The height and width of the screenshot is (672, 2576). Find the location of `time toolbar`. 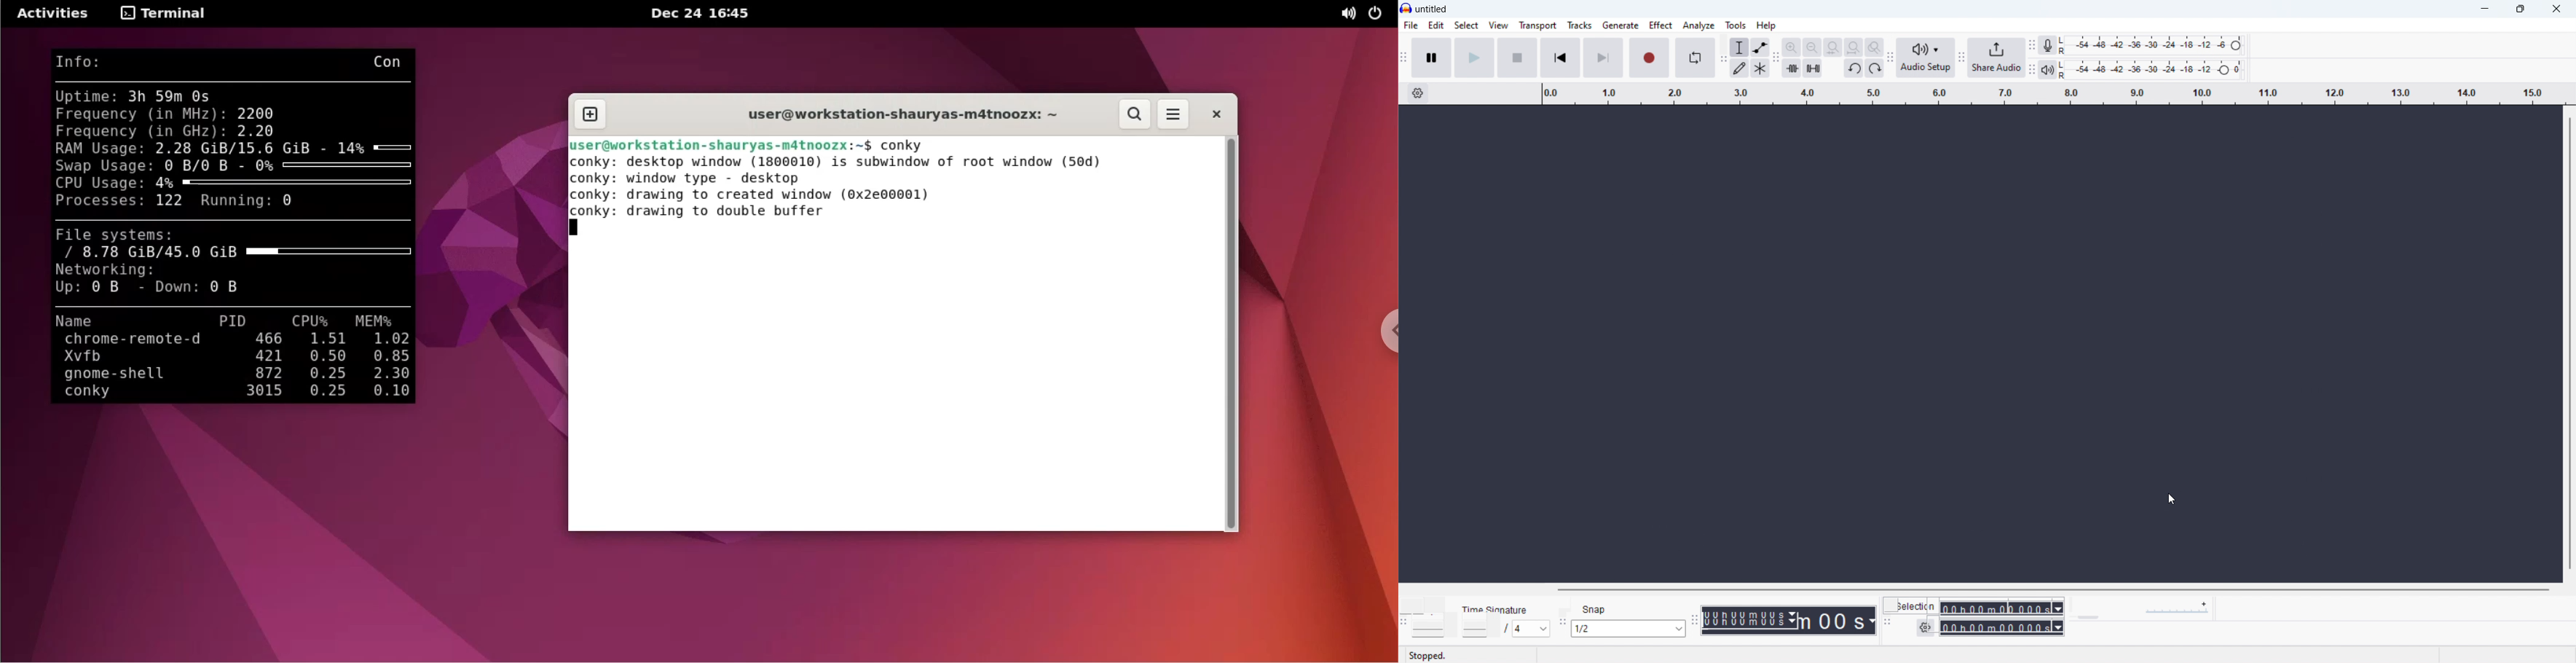

time toolbar is located at coordinates (1695, 621).